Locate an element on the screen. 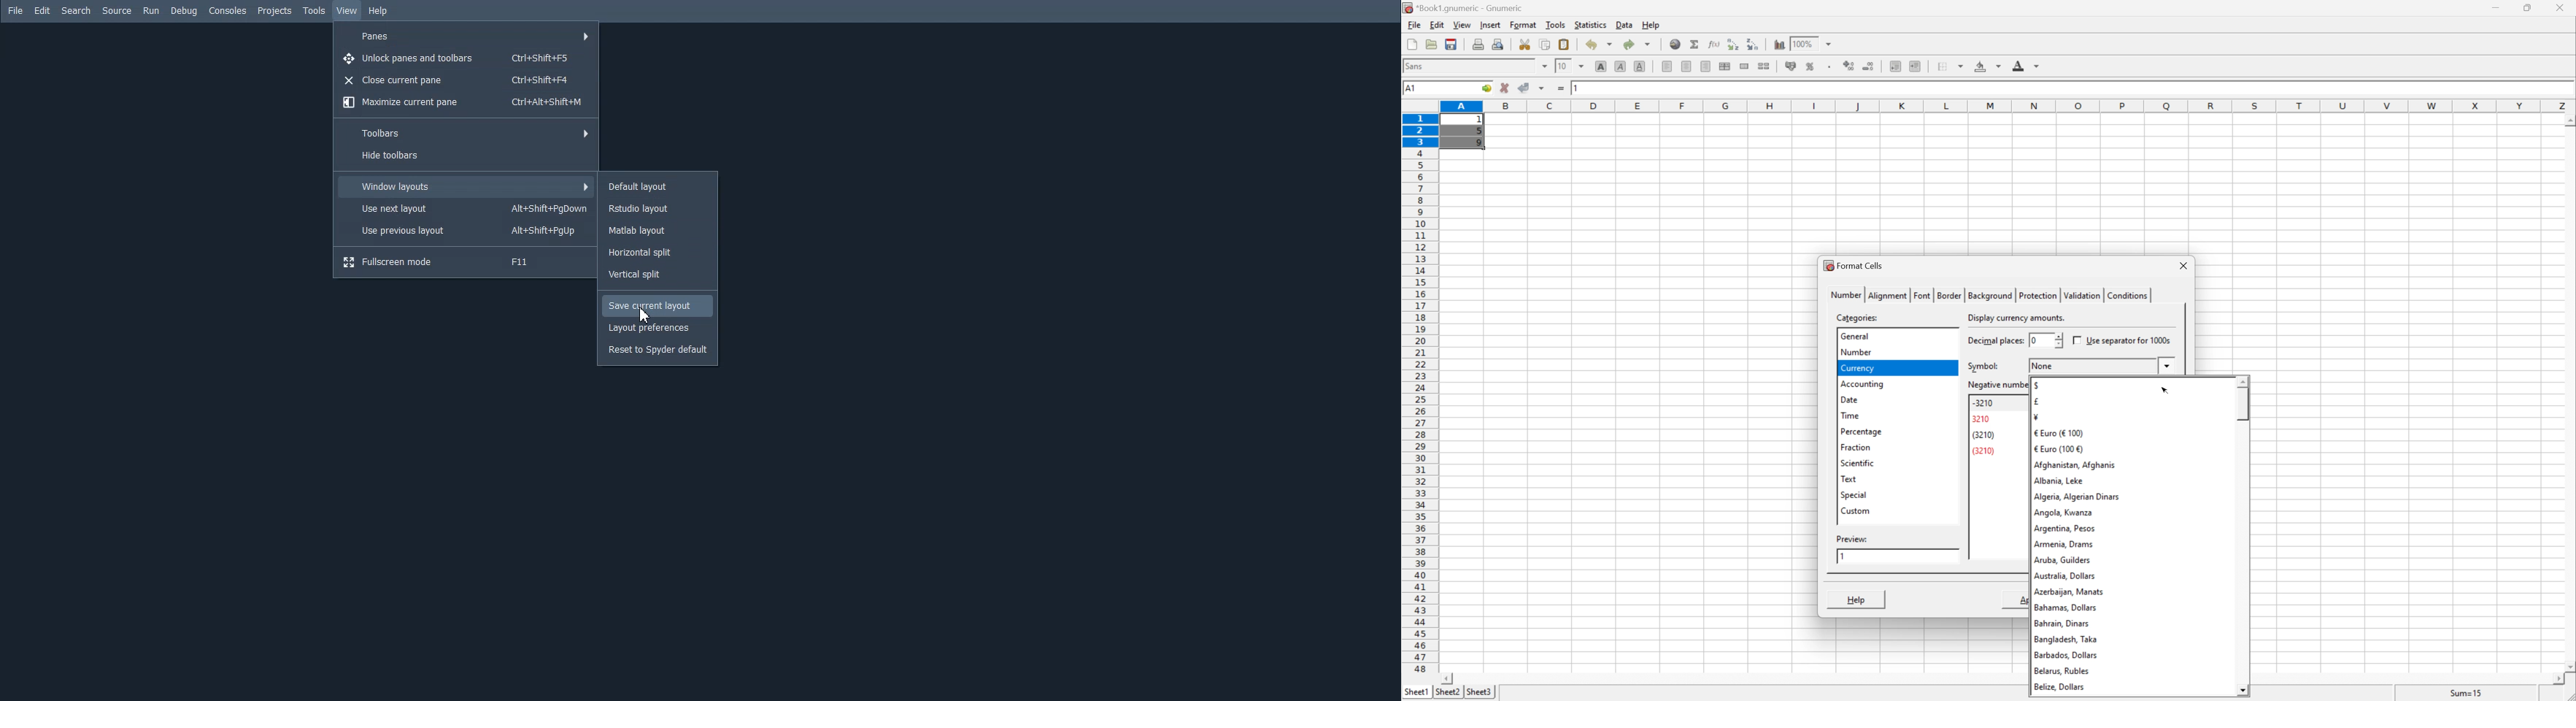 Image resolution: width=2576 pixels, height=728 pixels. Tools is located at coordinates (315, 11).